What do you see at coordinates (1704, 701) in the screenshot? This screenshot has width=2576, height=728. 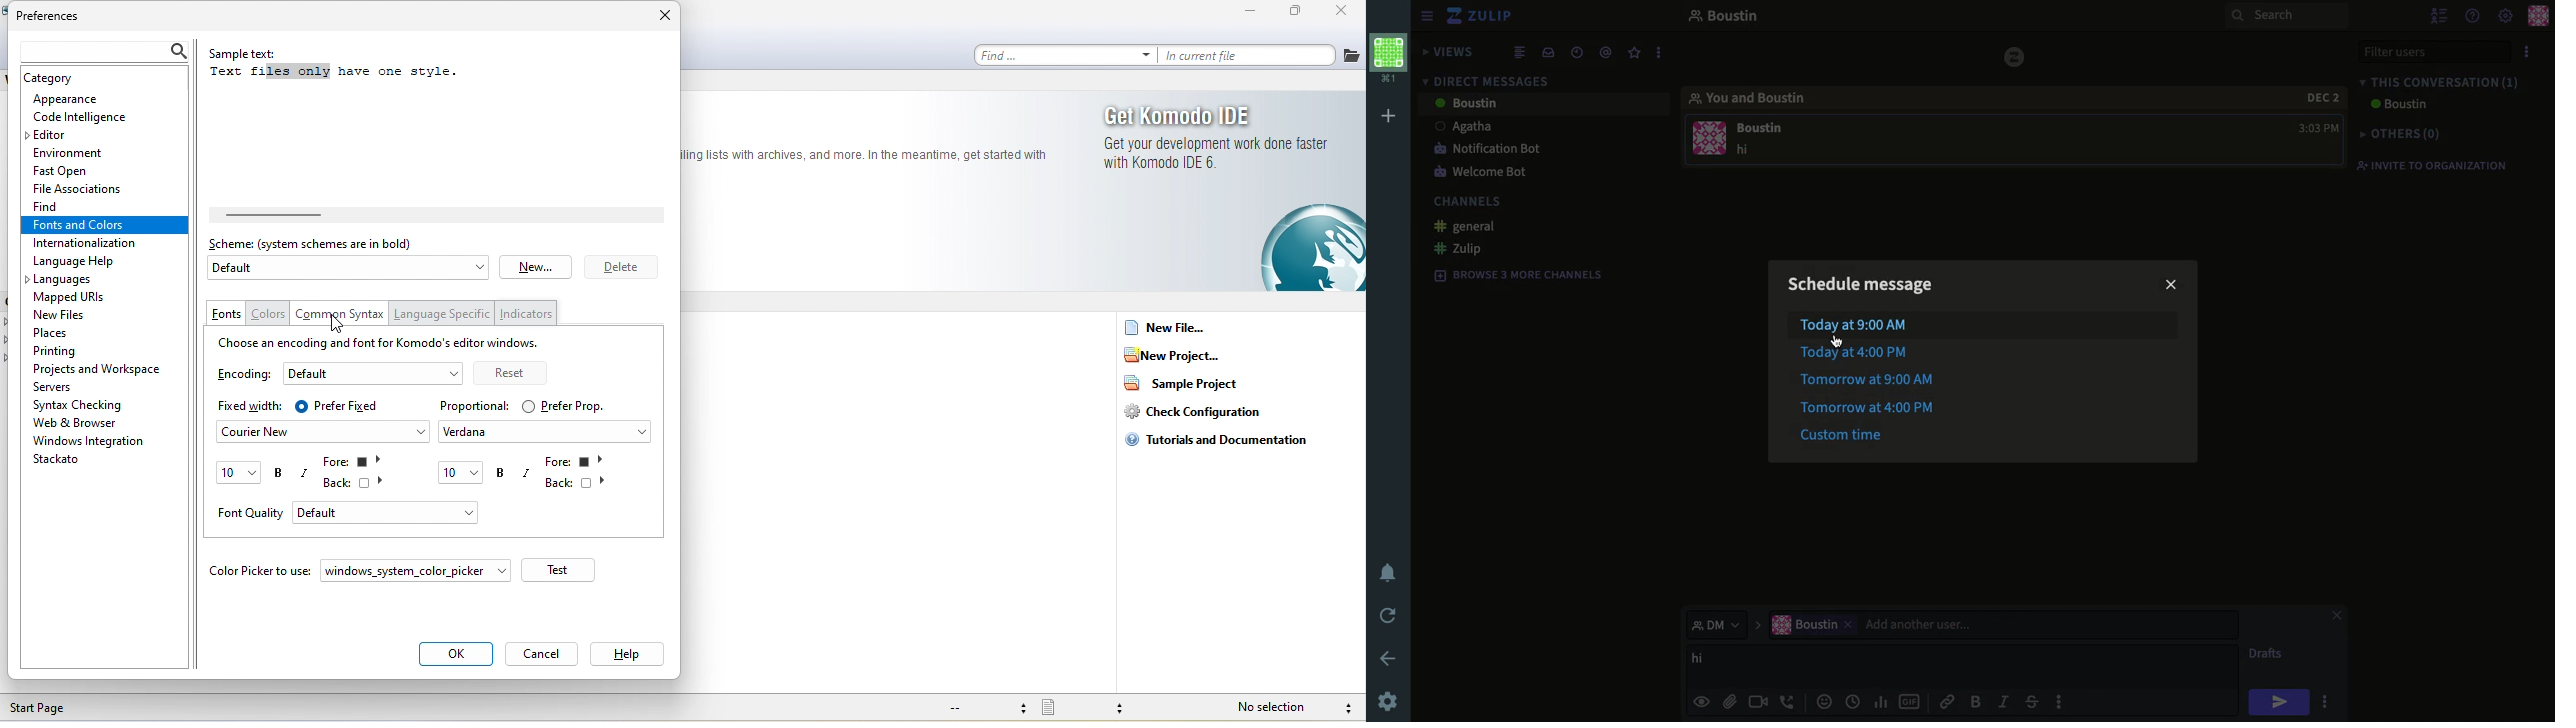 I see `visible` at bounding box center [1704, 701].